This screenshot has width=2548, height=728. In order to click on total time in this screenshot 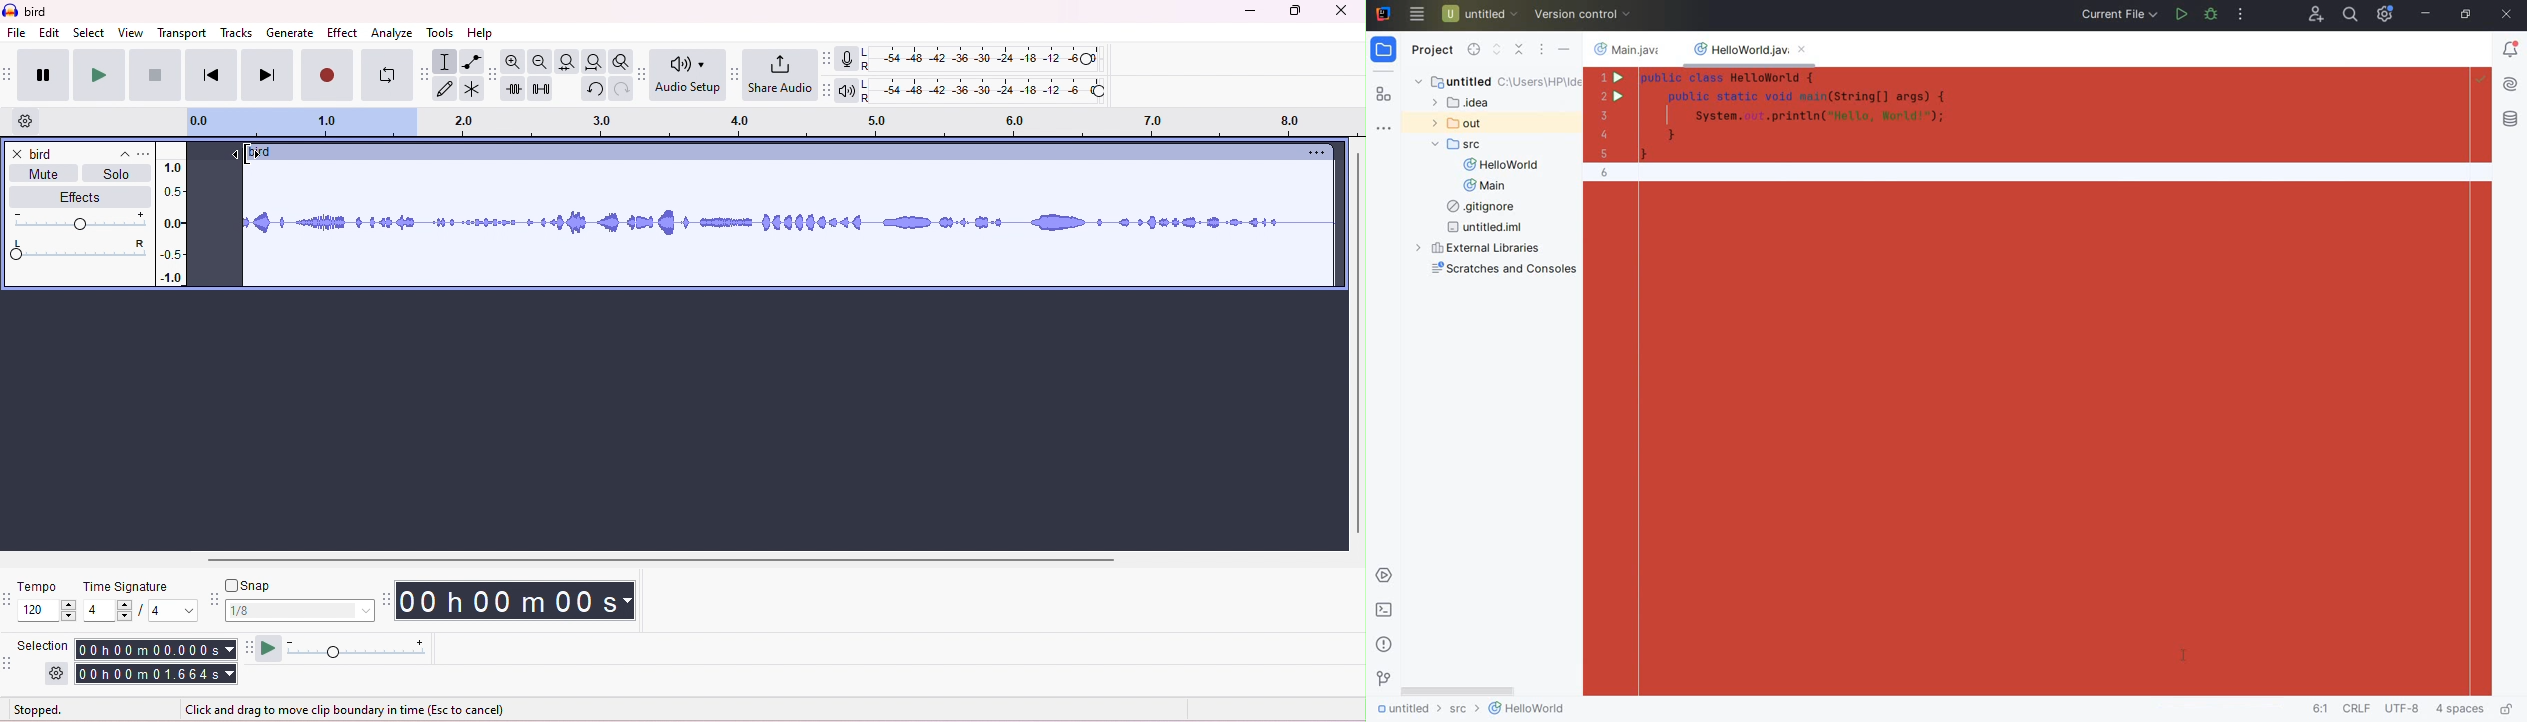, I will do `click(156, 675)`.